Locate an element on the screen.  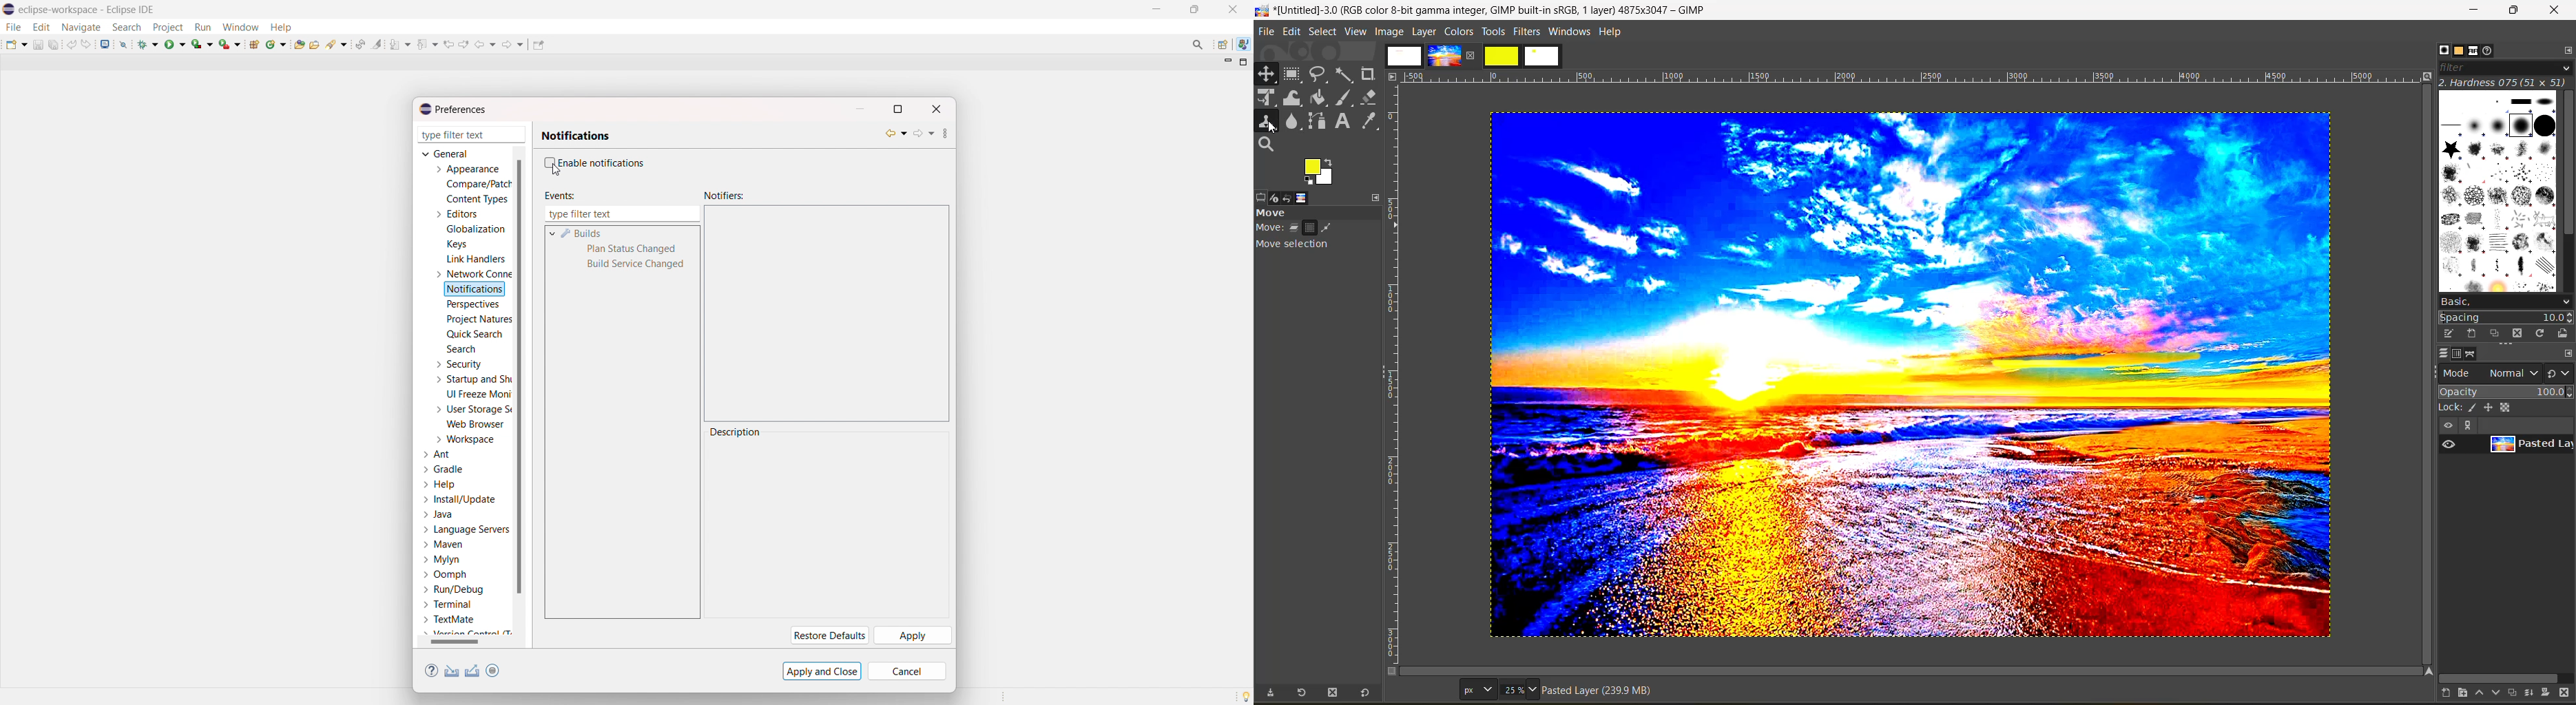
save all is located at coordinates (55, 44).